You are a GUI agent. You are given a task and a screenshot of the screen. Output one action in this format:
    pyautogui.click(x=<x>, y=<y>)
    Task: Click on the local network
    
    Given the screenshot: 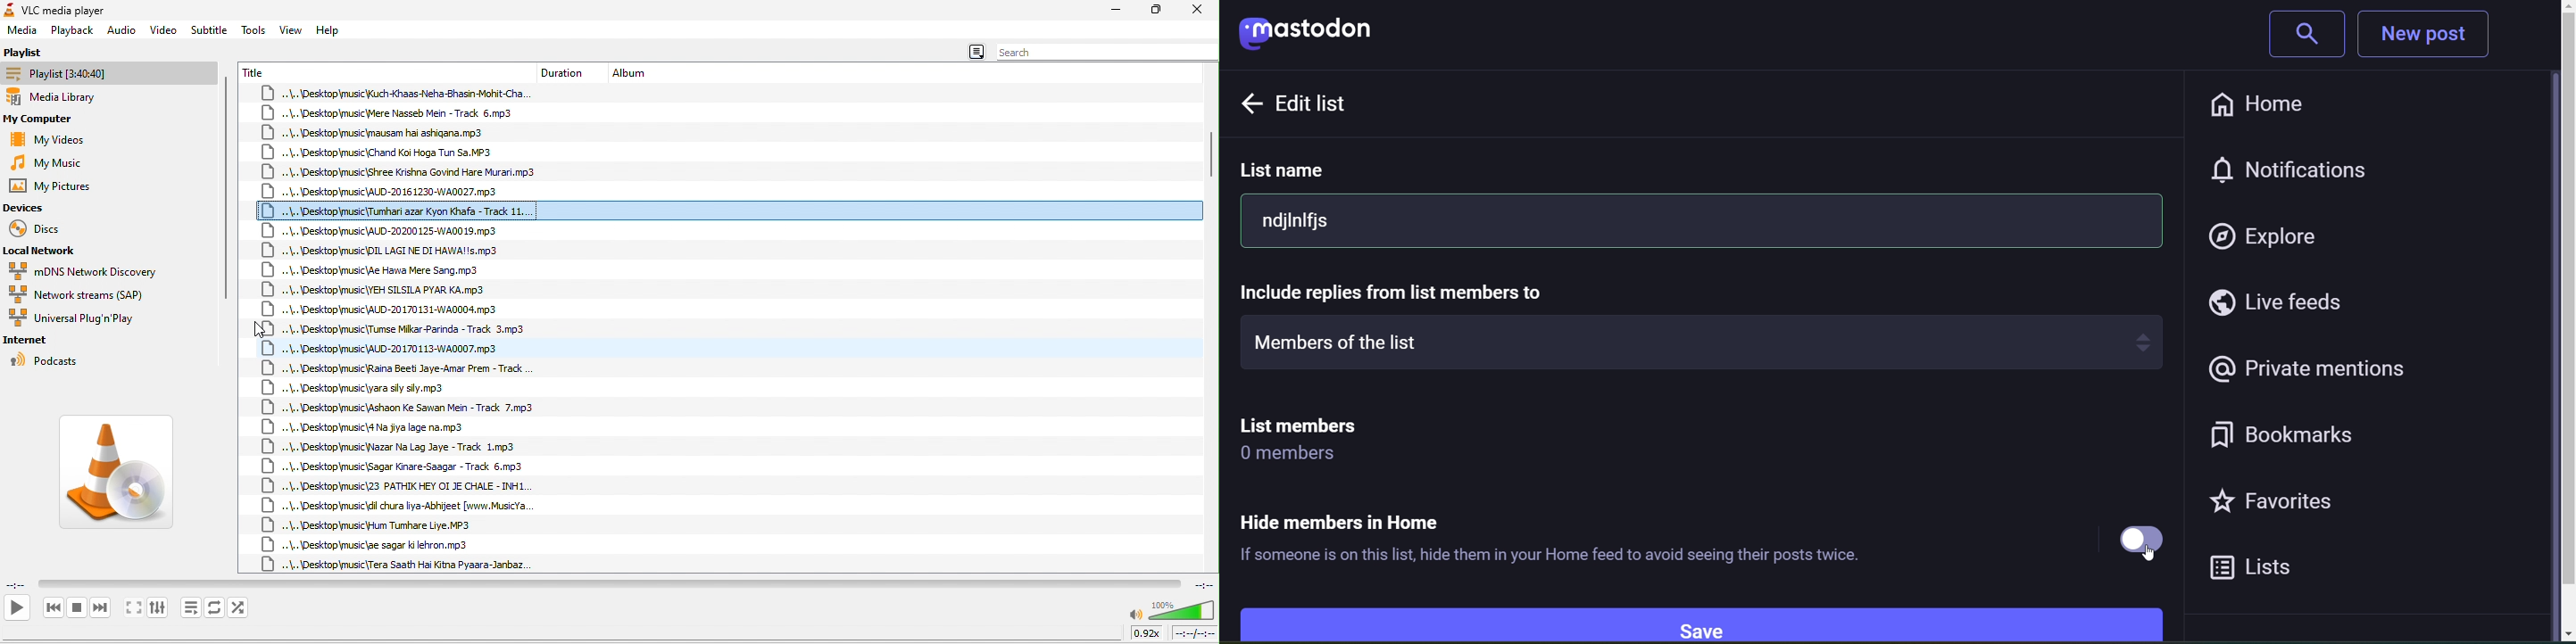 What is the action you would take?
    pyautogui.click(x=47, y=249)
    